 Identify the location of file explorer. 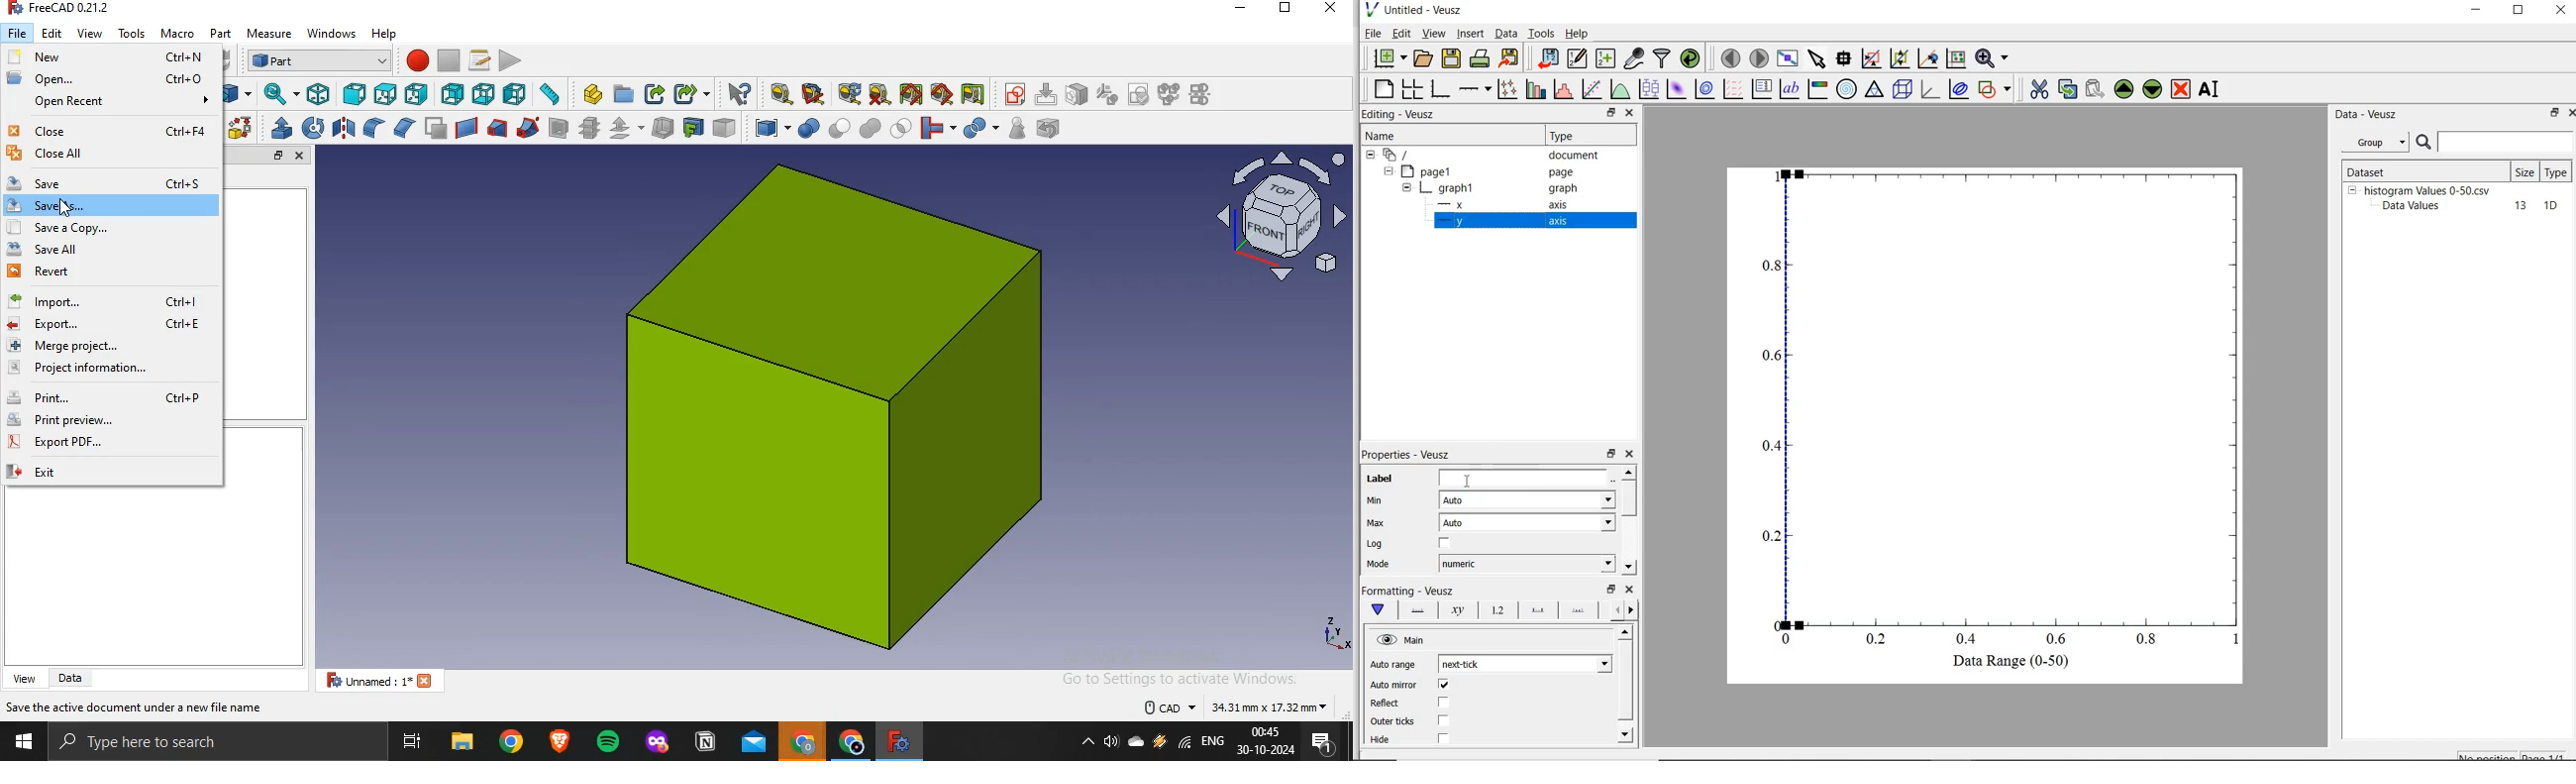
(462, 741).